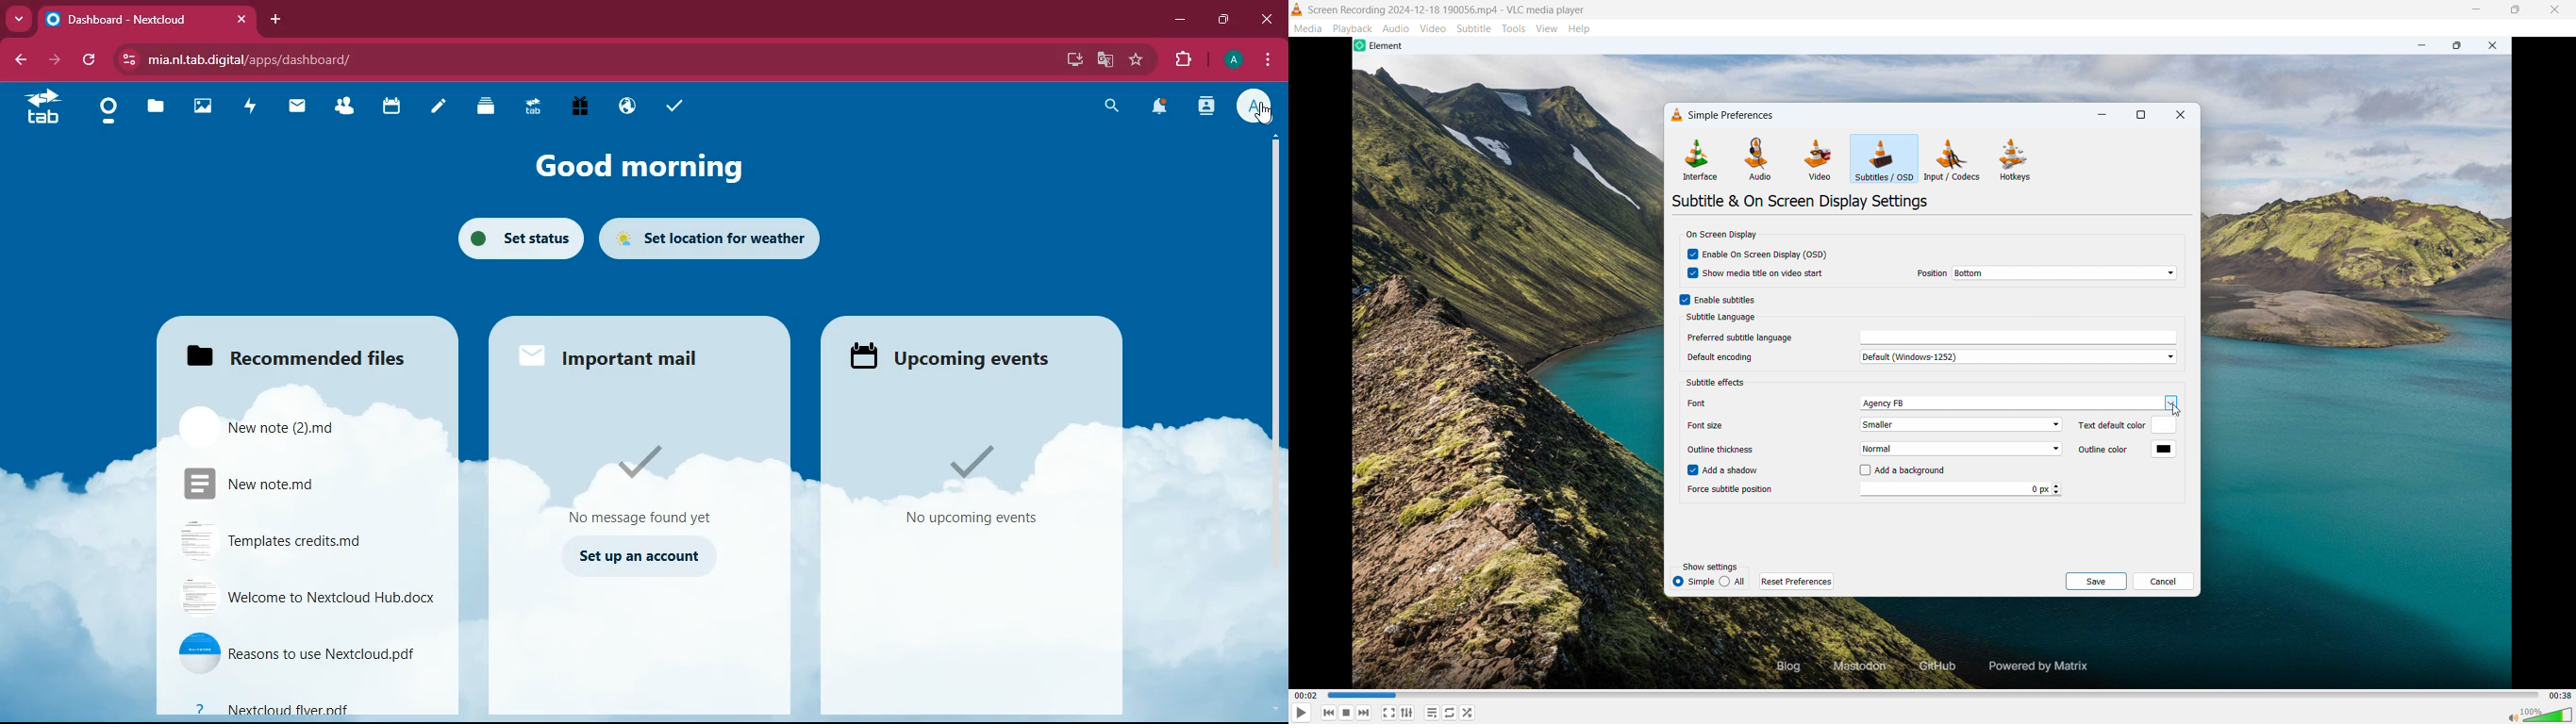 This screenshot has height=728, width=2576. I want to click on profile, so click(1233, 59).